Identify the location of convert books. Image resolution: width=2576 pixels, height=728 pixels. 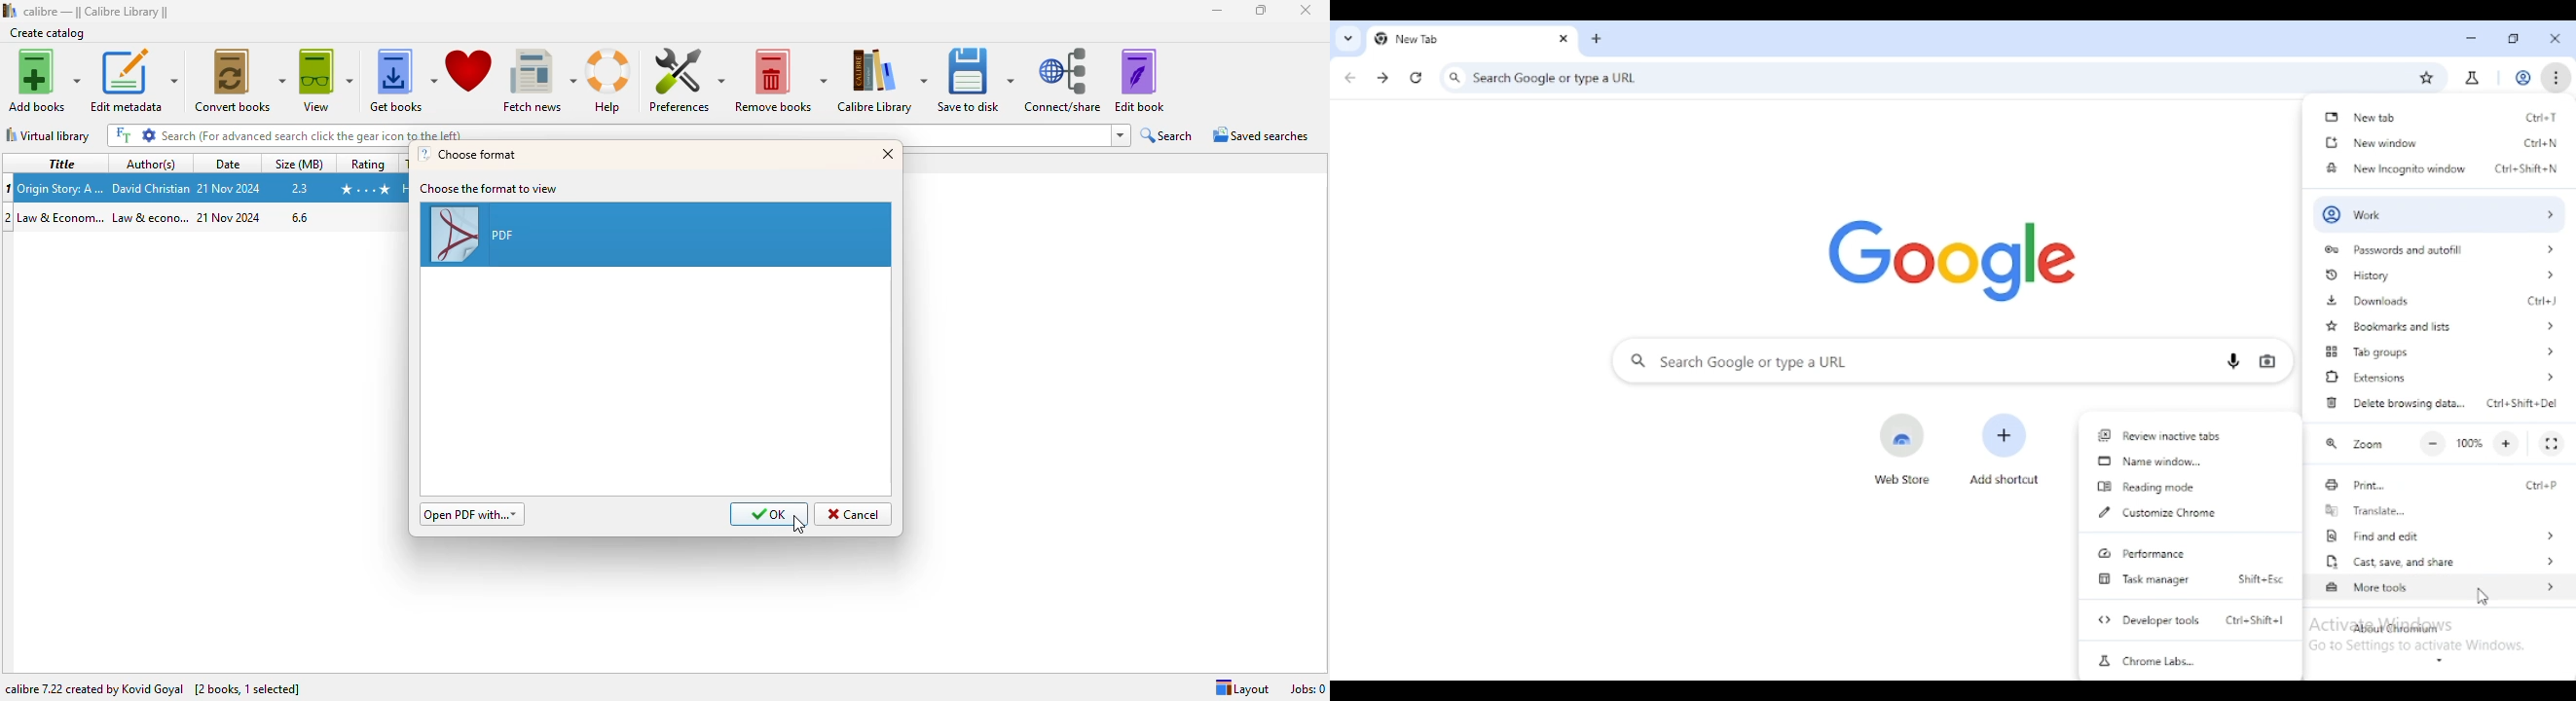
(239, 81).